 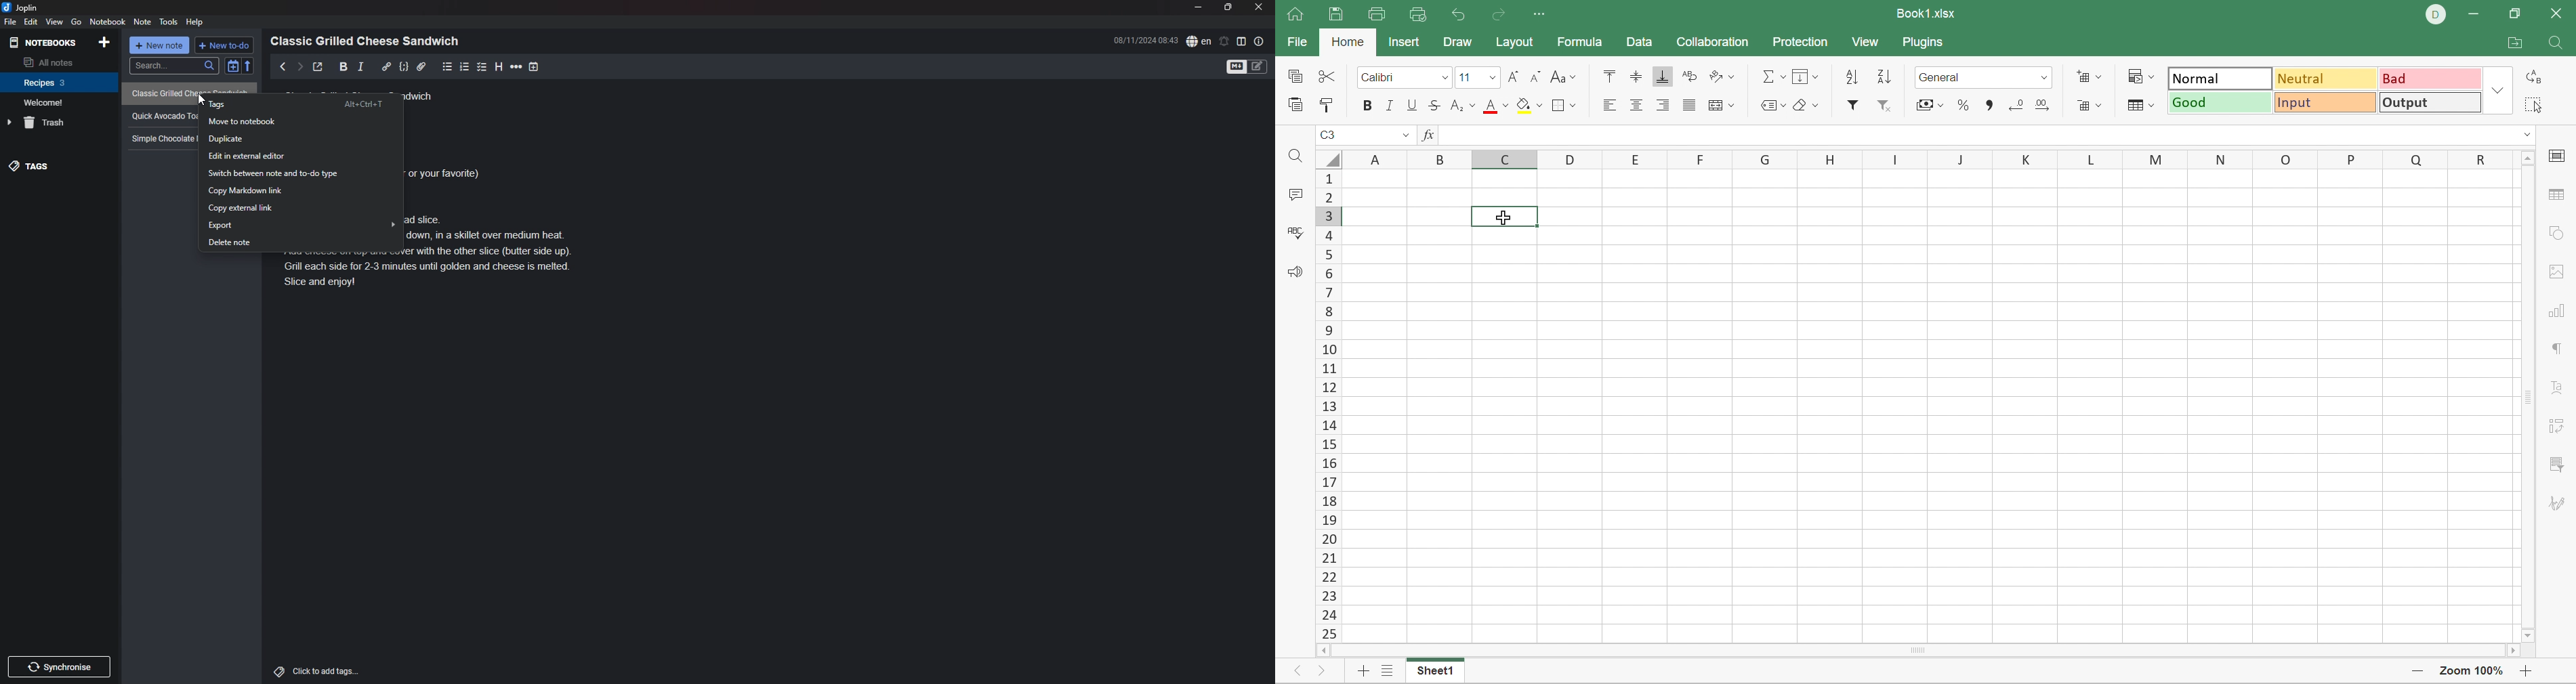 What do you see at coordinates (1642, 44) in the screenshot?
I see `Data` at bounding box center [1642, 44].